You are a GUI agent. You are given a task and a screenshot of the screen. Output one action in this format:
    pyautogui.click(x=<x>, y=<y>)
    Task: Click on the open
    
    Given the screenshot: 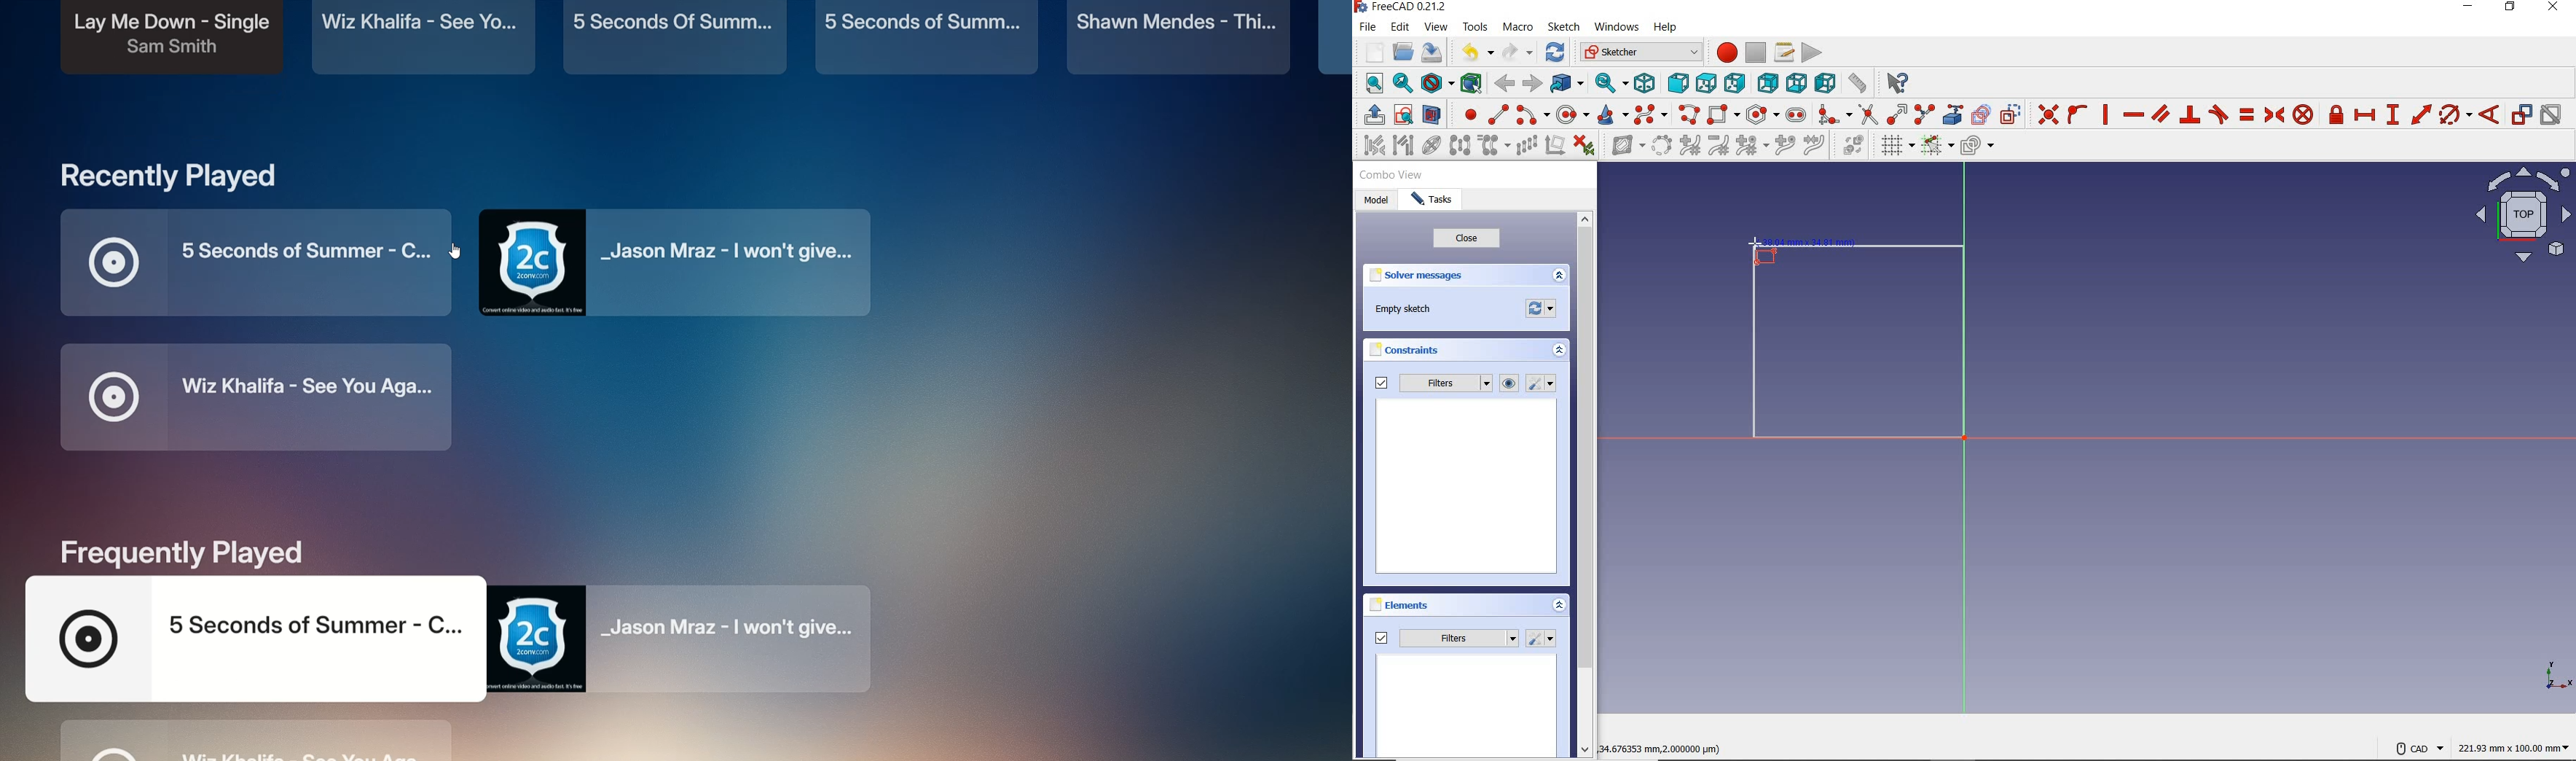 What is the action you would take?
    pyautogui.click(x=1405, y=50)
    